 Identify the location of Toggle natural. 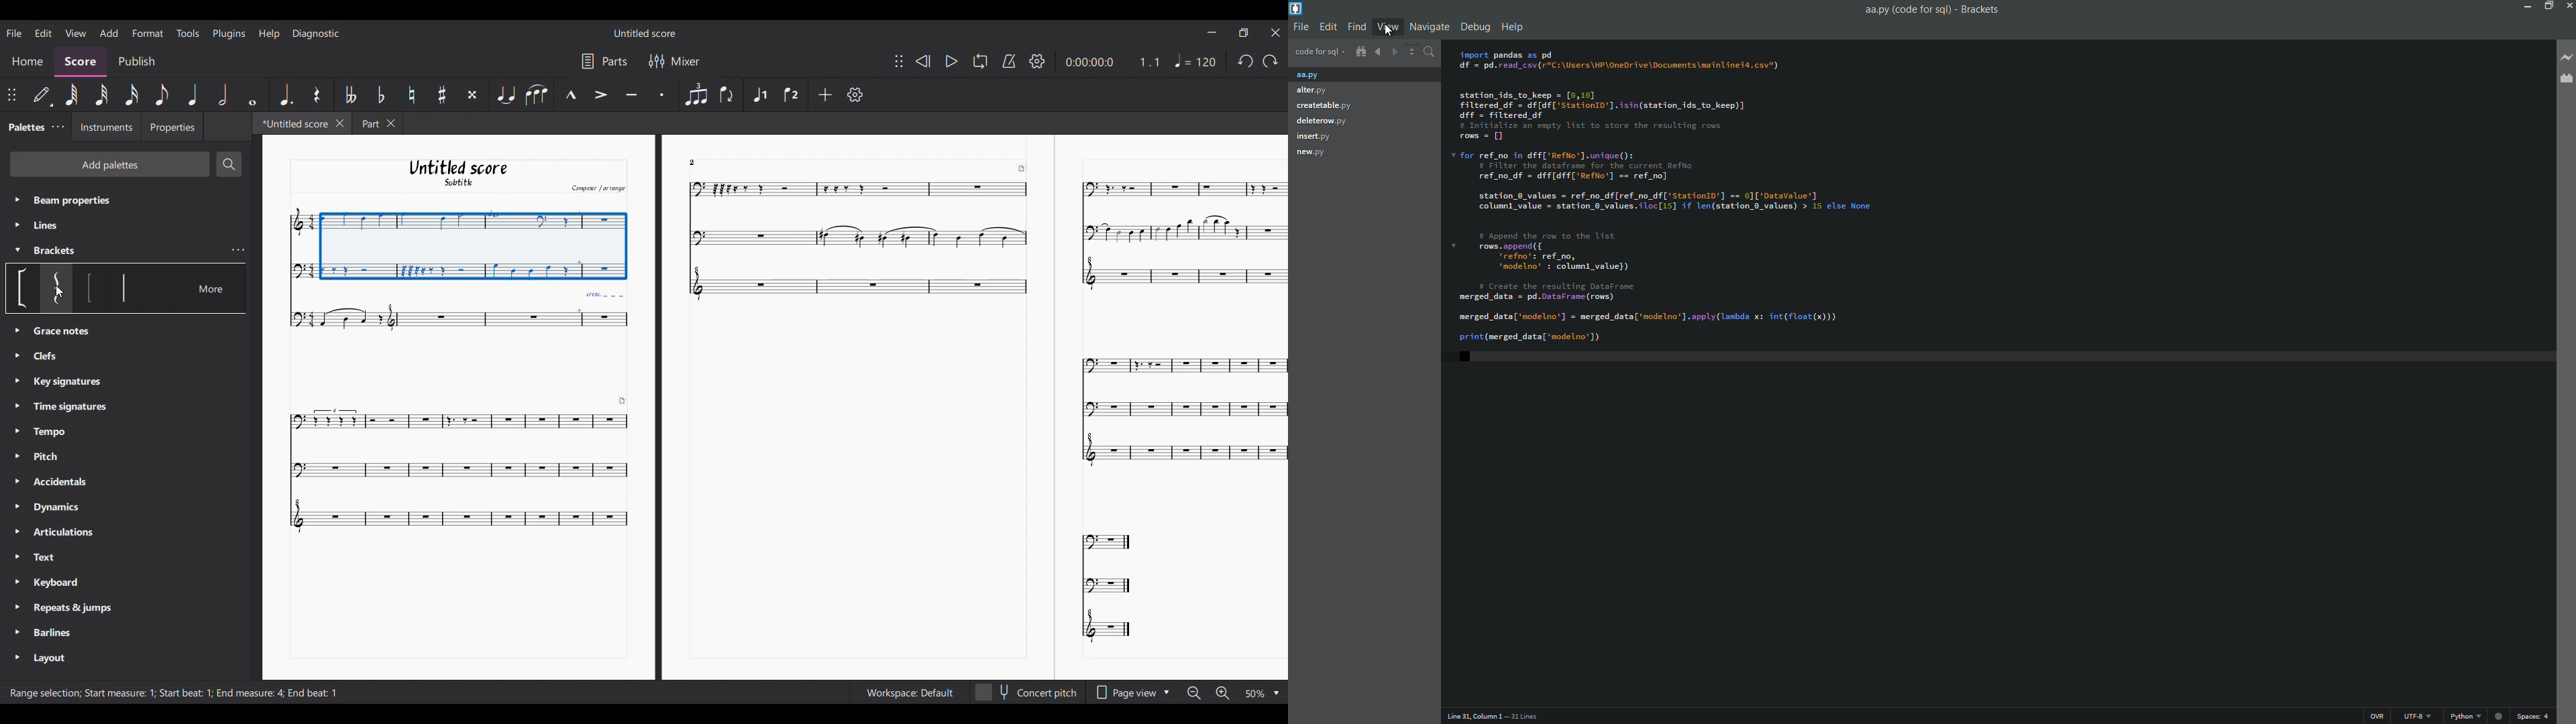
(411, 95).